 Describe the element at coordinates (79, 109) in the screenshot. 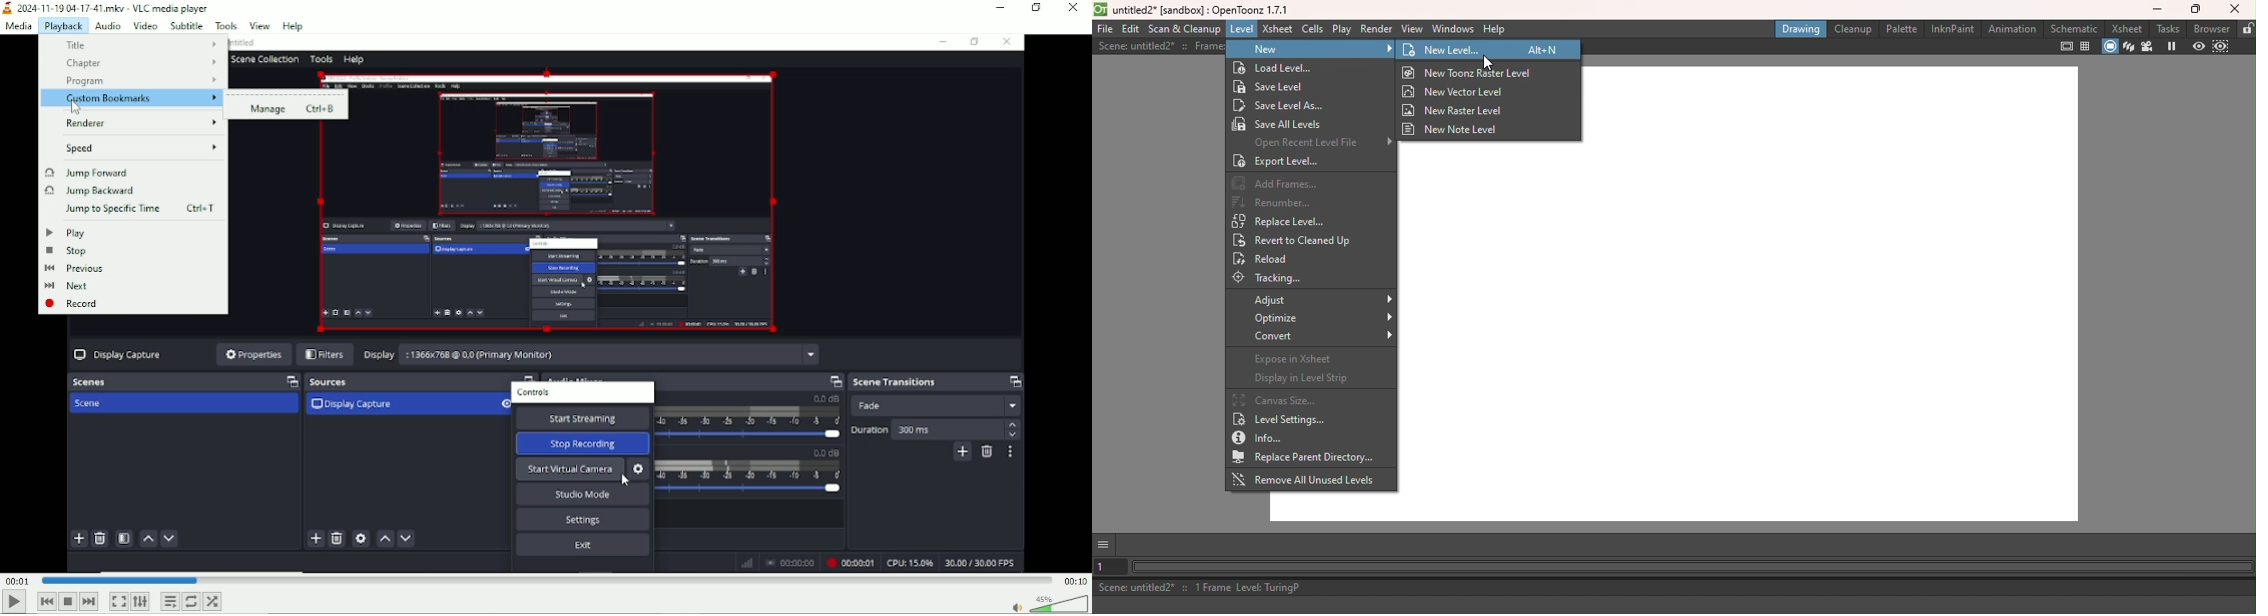

I see `Cursor` at that location.